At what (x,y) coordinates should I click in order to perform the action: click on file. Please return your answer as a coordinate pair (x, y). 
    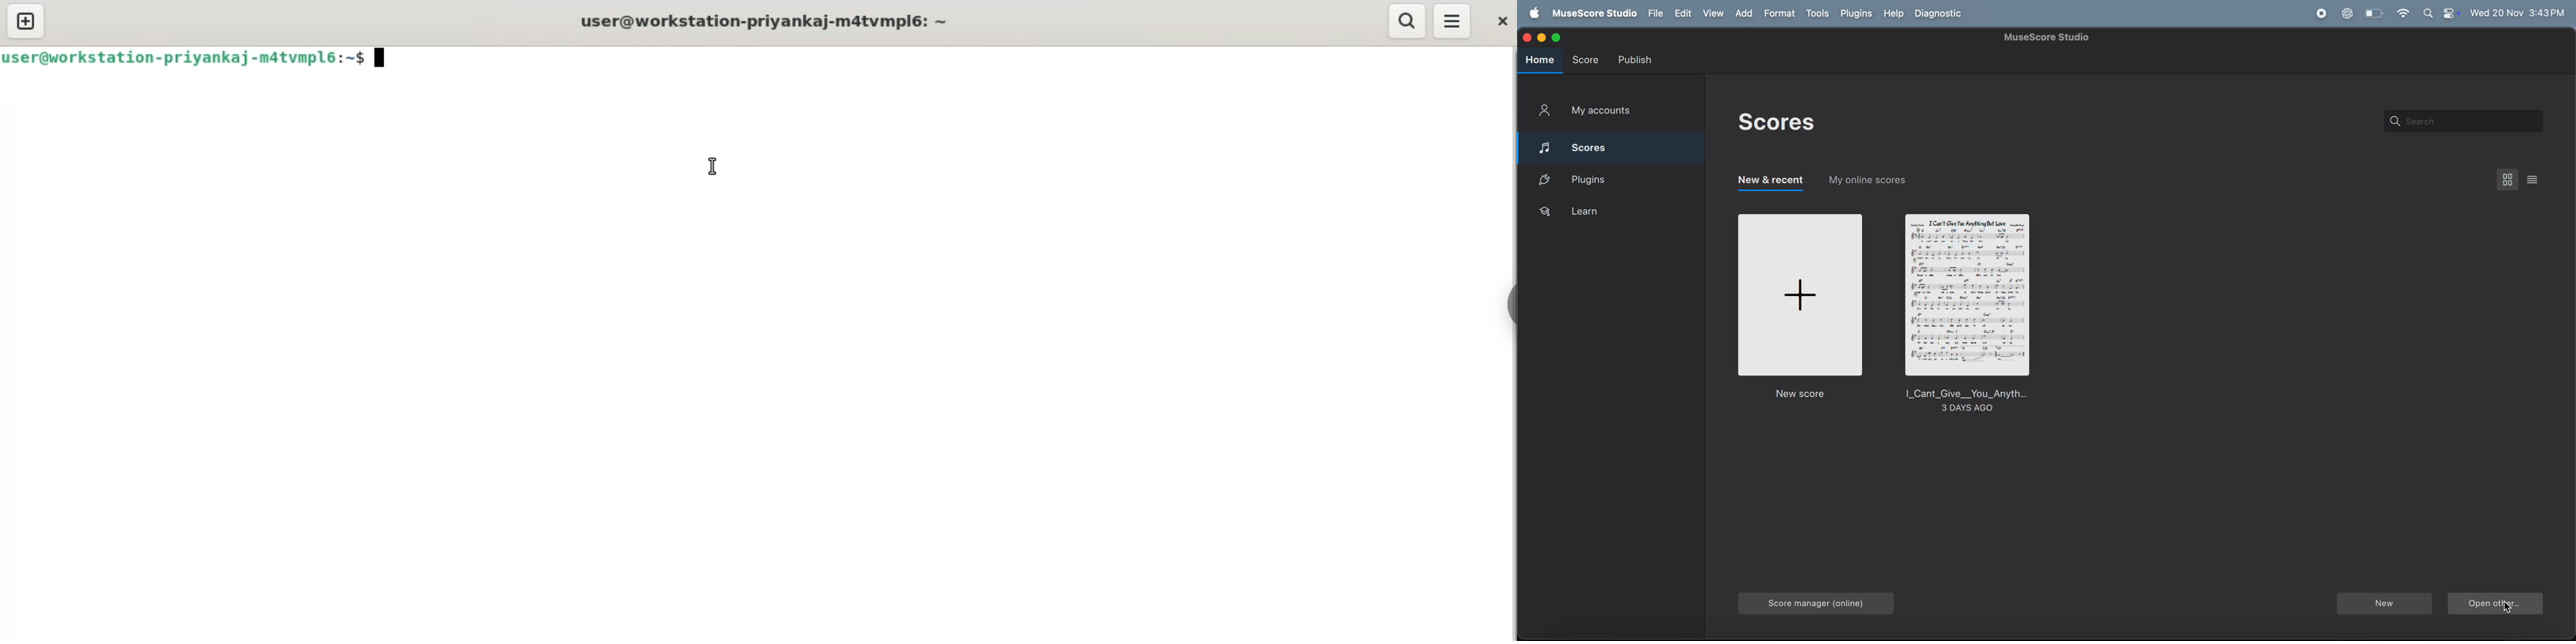
    Looking at the image, I should click on (1655, 12).